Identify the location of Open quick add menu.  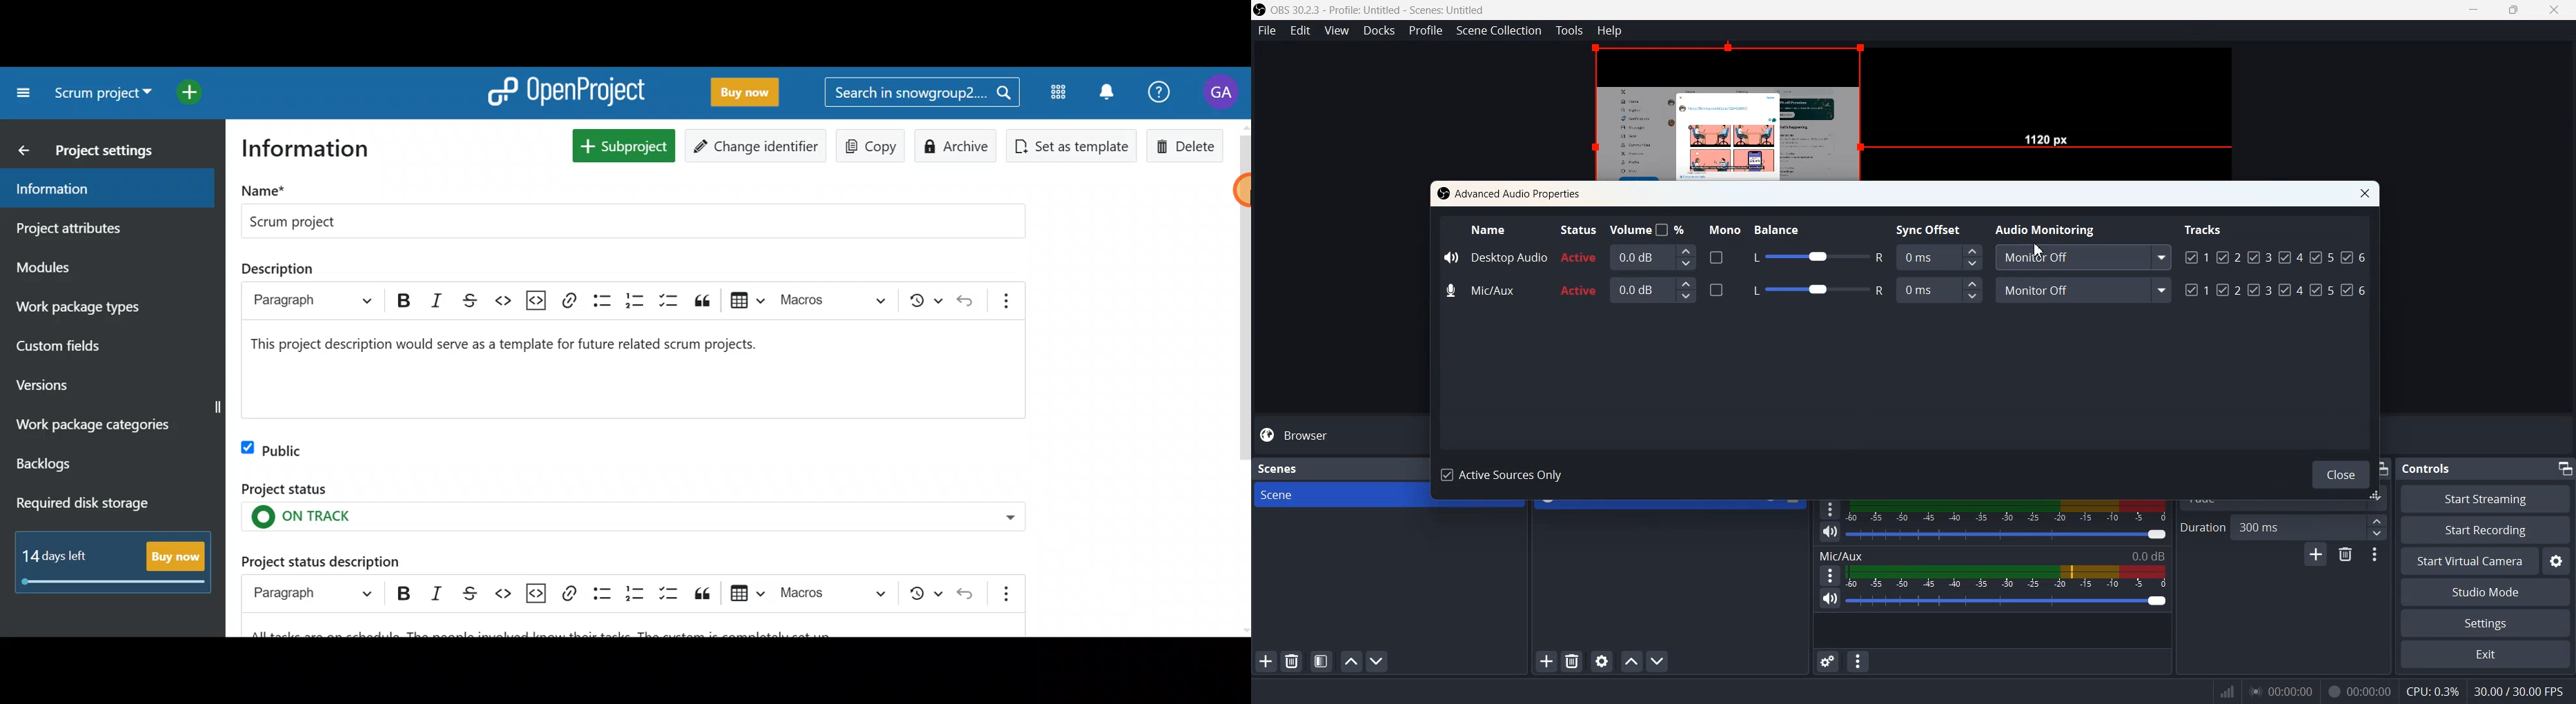
(202, 93).